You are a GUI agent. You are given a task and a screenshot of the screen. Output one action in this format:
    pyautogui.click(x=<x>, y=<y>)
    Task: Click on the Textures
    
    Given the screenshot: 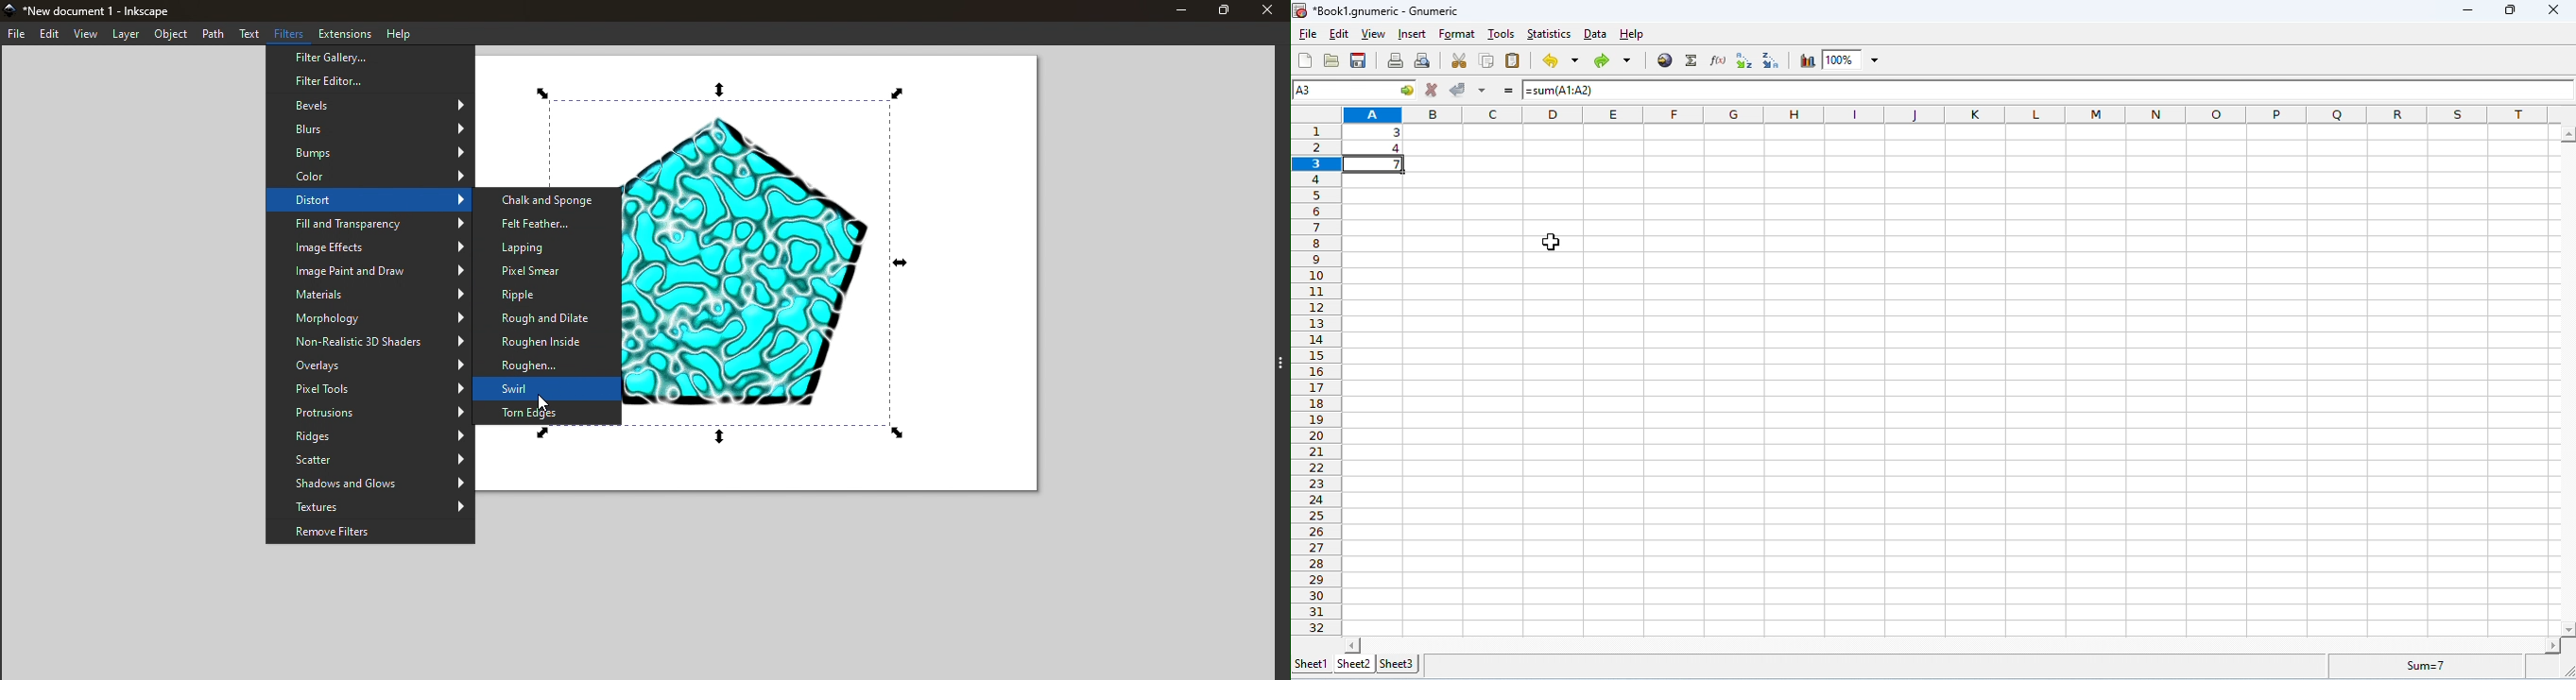 What is the action you would take?
    pyautogui.click(x=371, y=508)
    